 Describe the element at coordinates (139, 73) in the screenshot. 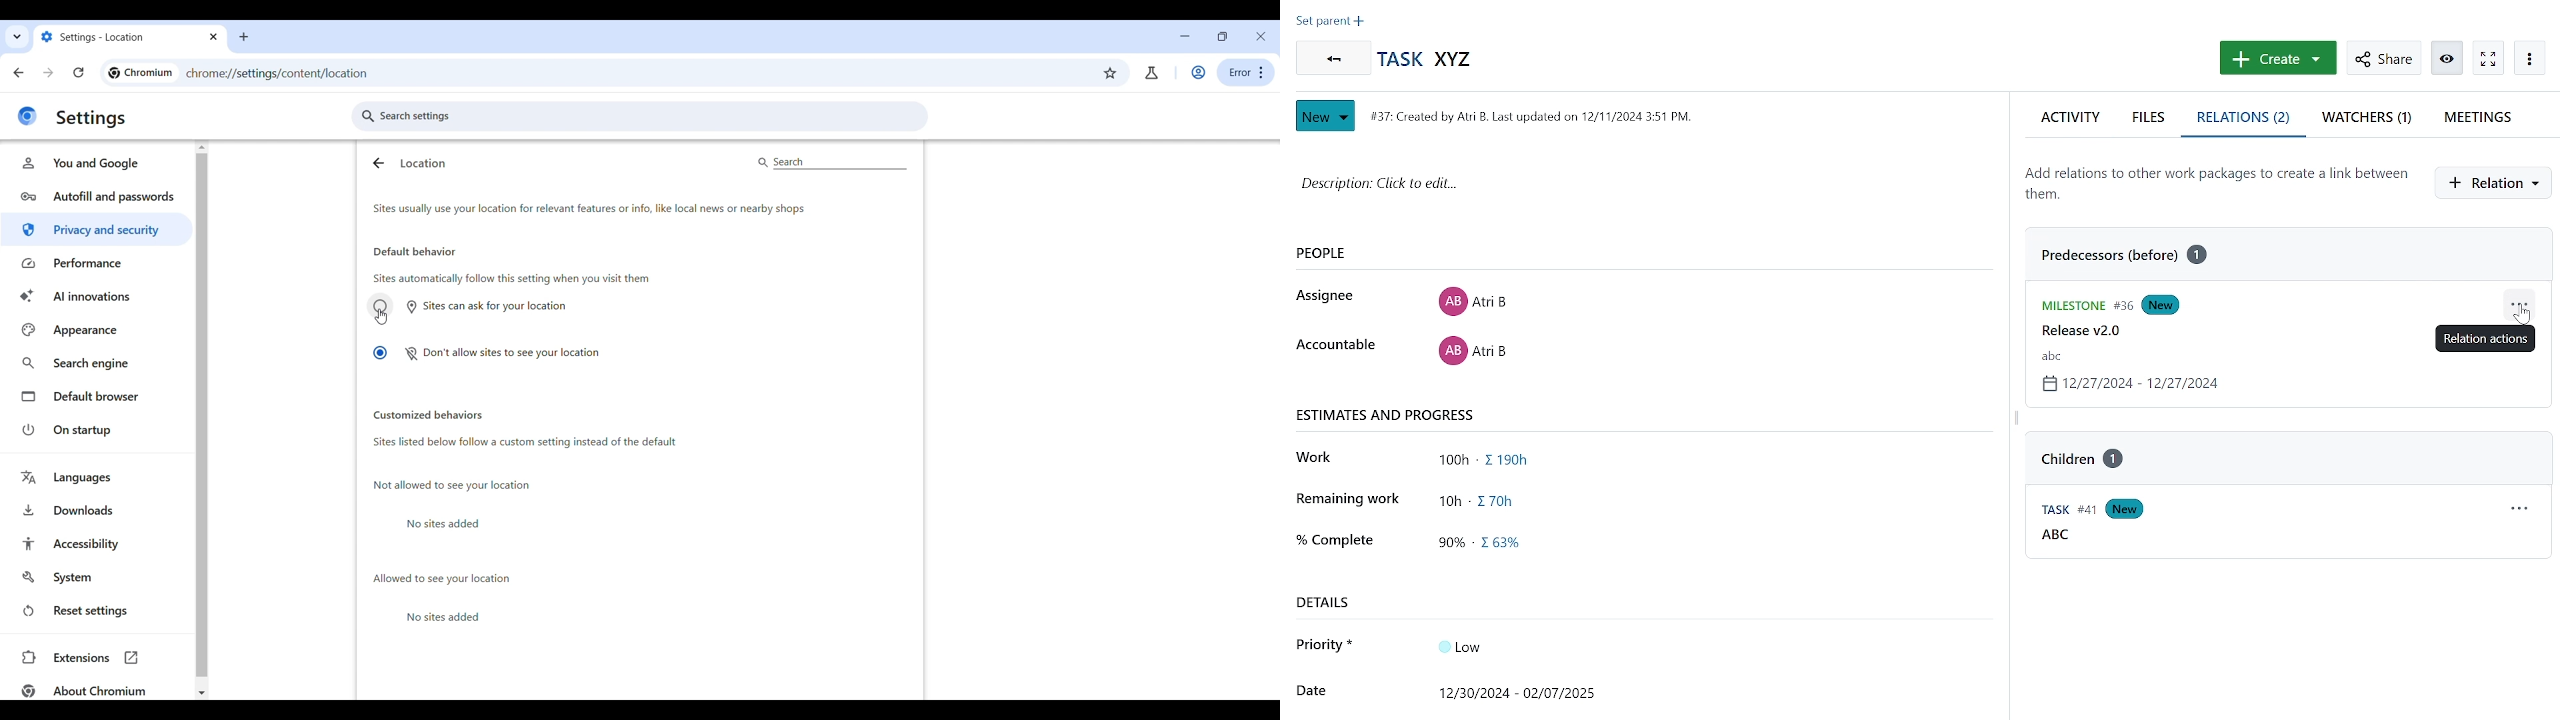

I see `chromium` at that location.